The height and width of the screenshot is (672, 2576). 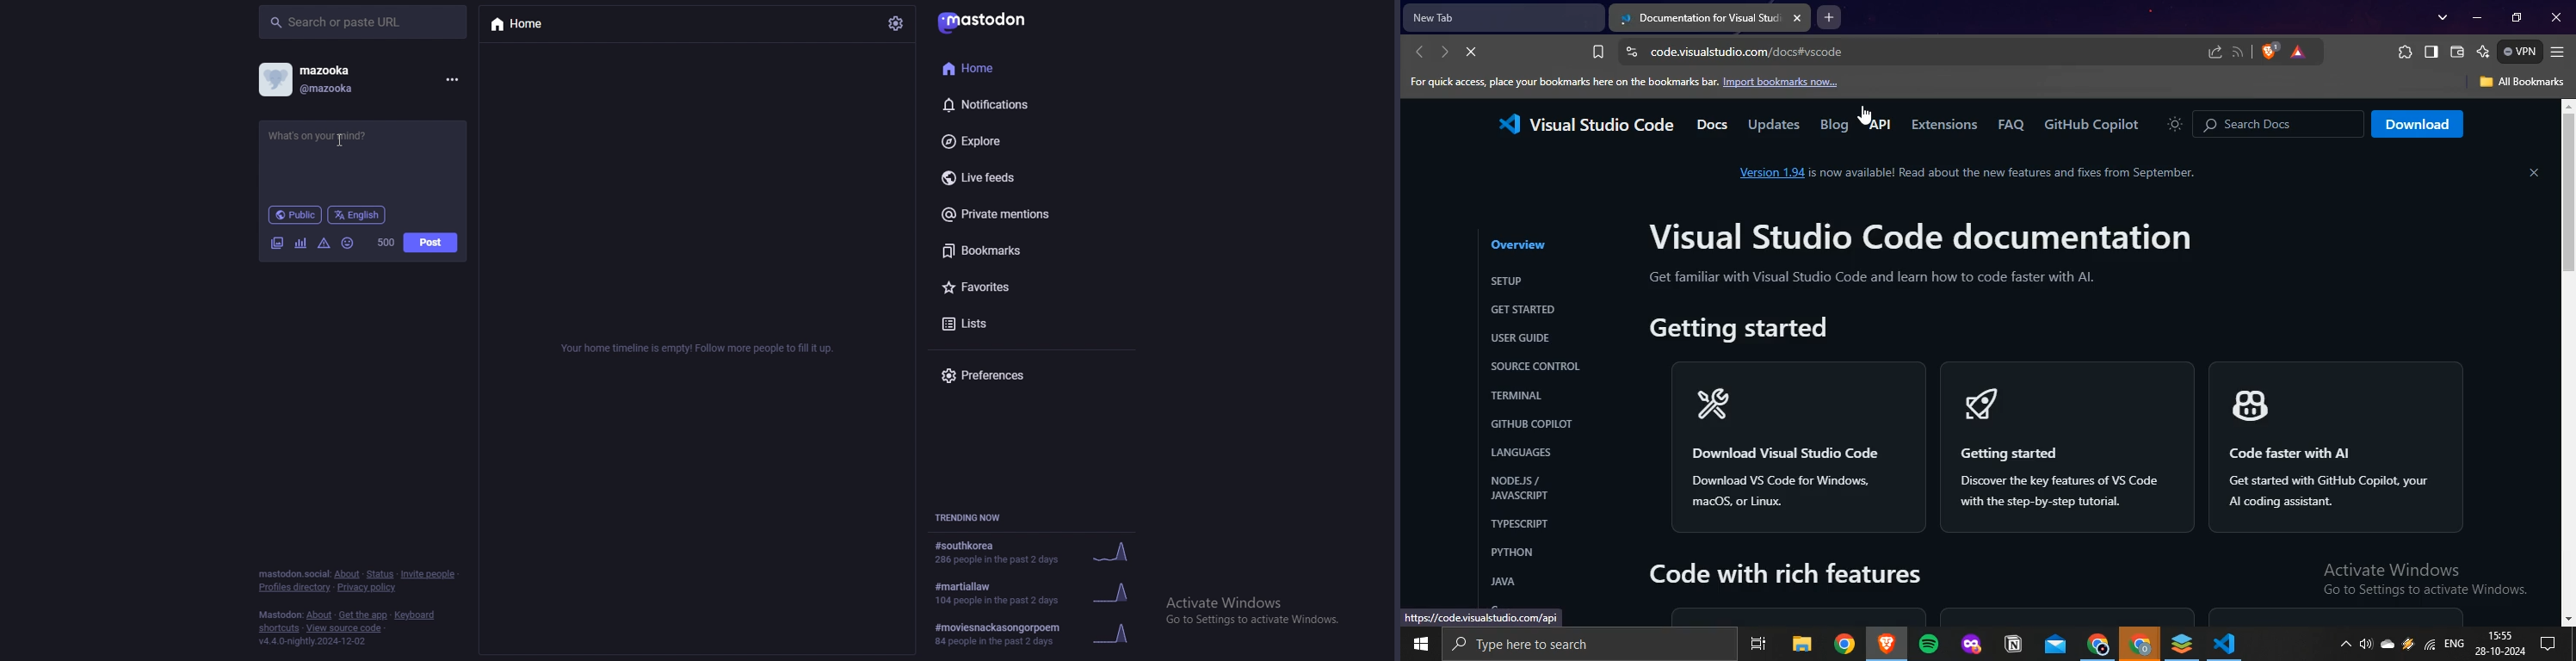 What do you see at coordinates (357, 215) in the screenshot?
I see `language` at bounding box center [357, 215].